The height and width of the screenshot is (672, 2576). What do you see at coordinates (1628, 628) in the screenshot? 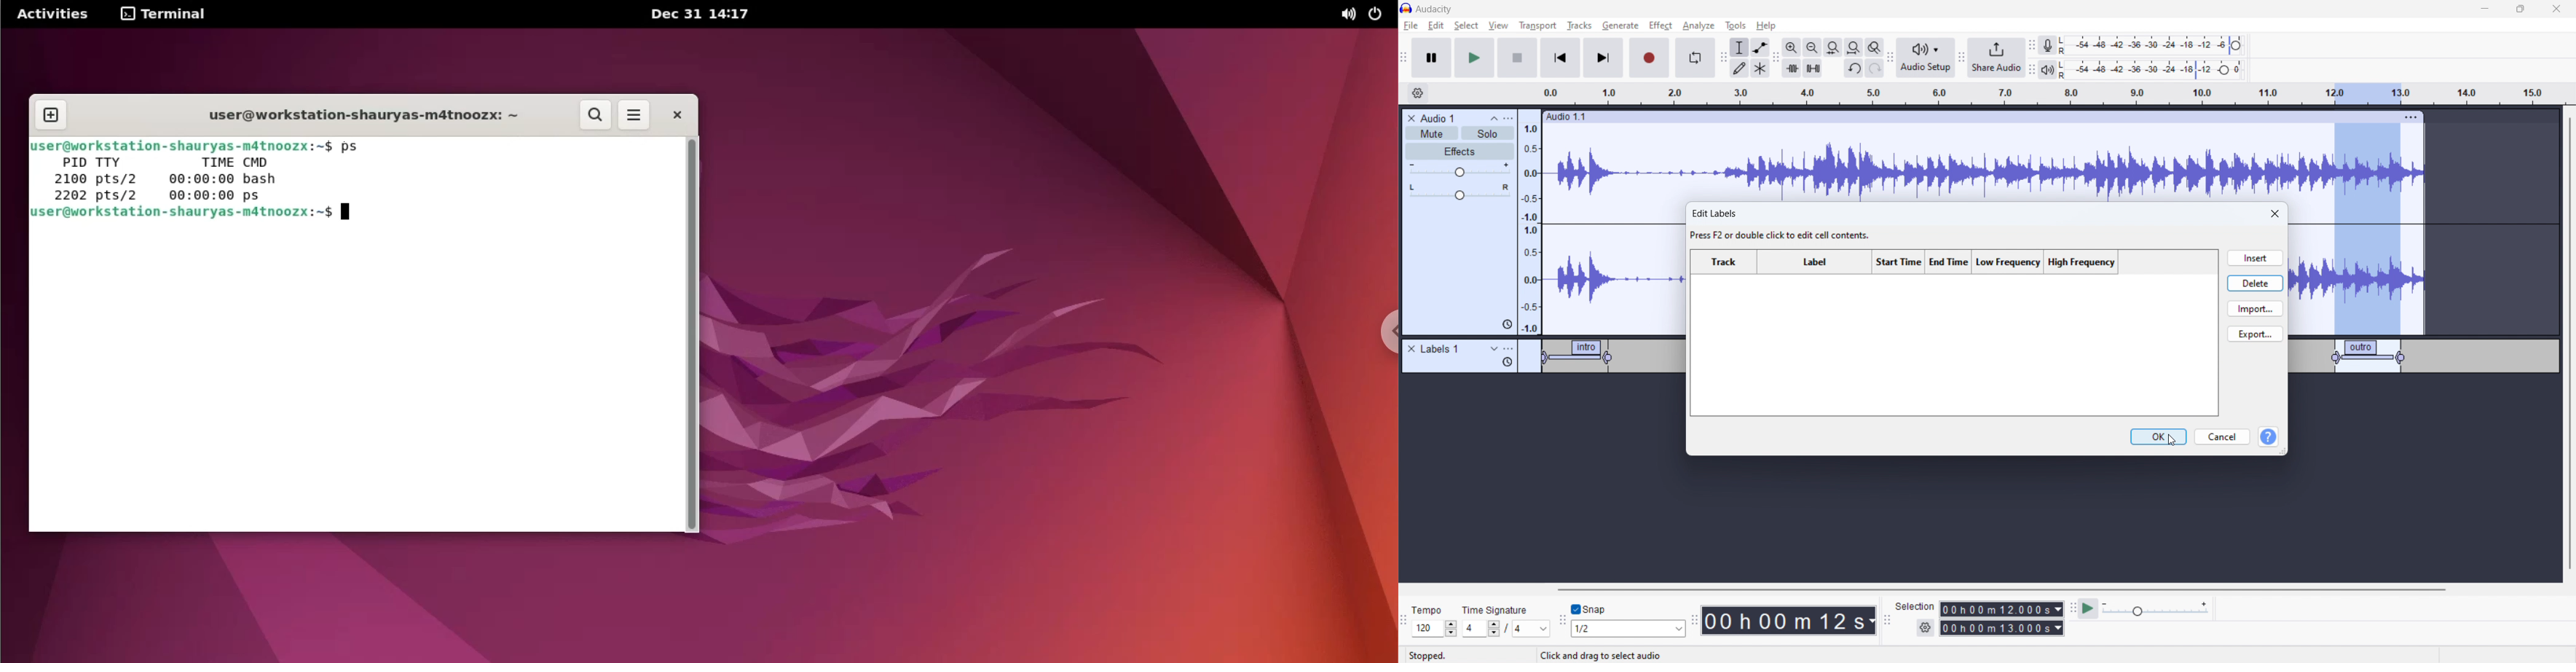
I see `select snapping` at bounding box center [1628, 628].